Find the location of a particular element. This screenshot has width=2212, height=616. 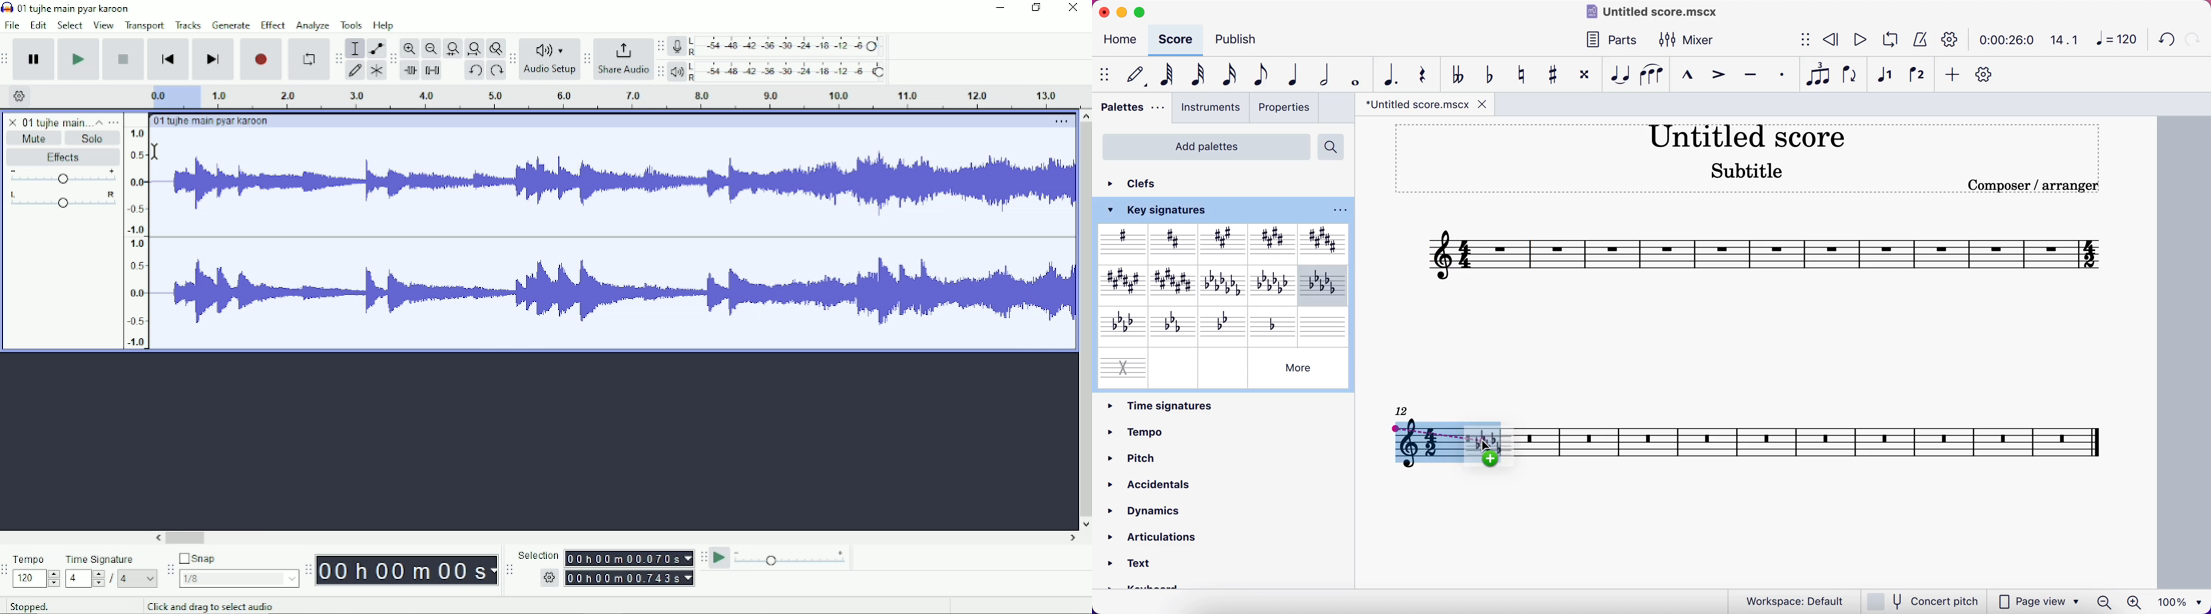

Play-at-speed is located at coordinates (721, 558).